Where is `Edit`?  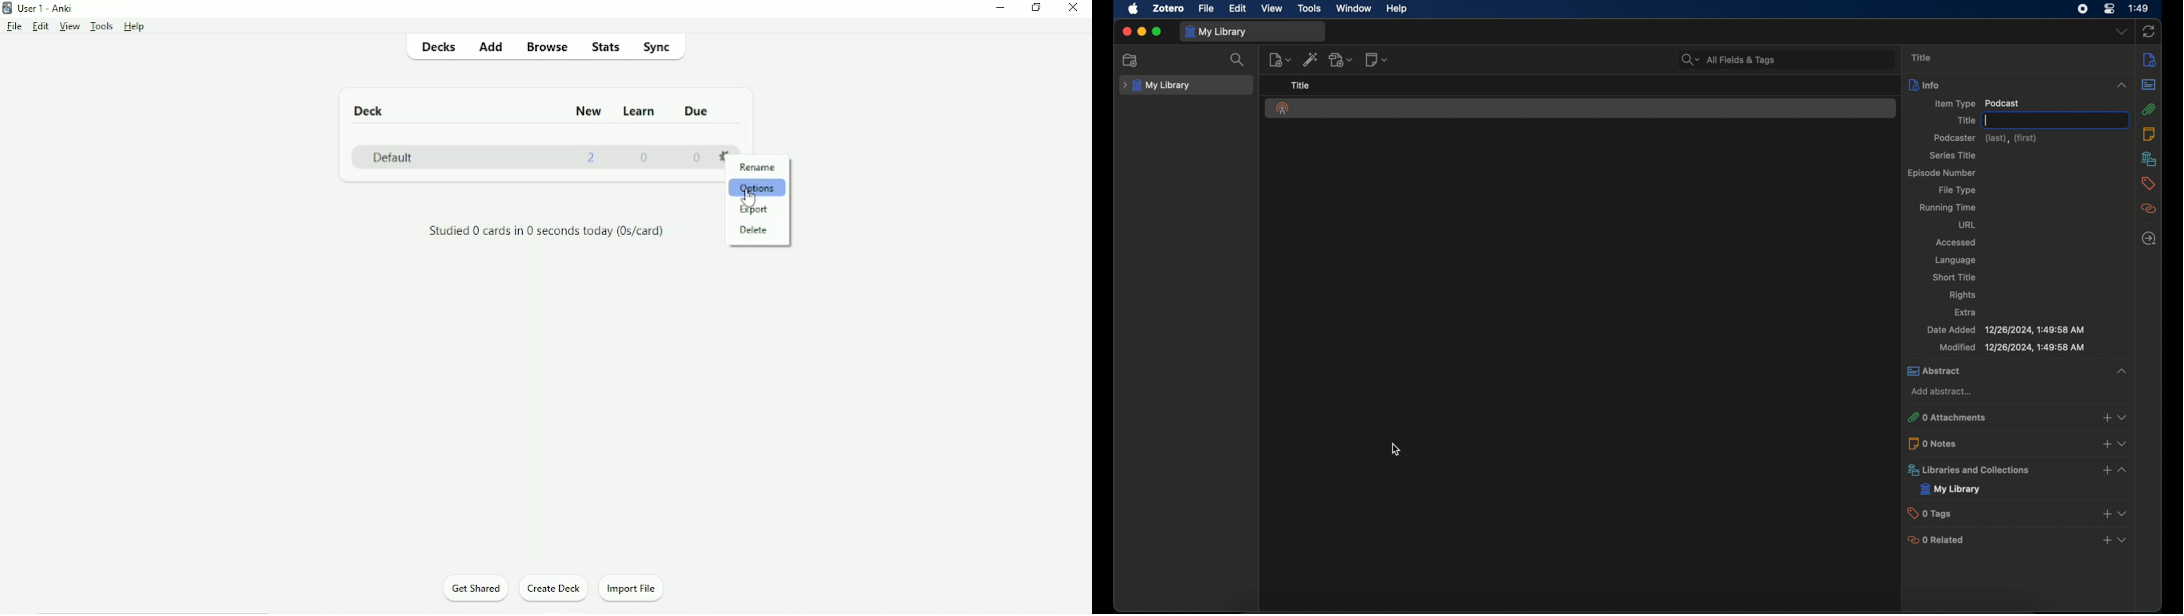 Edit is located at coordinates (40, 26).